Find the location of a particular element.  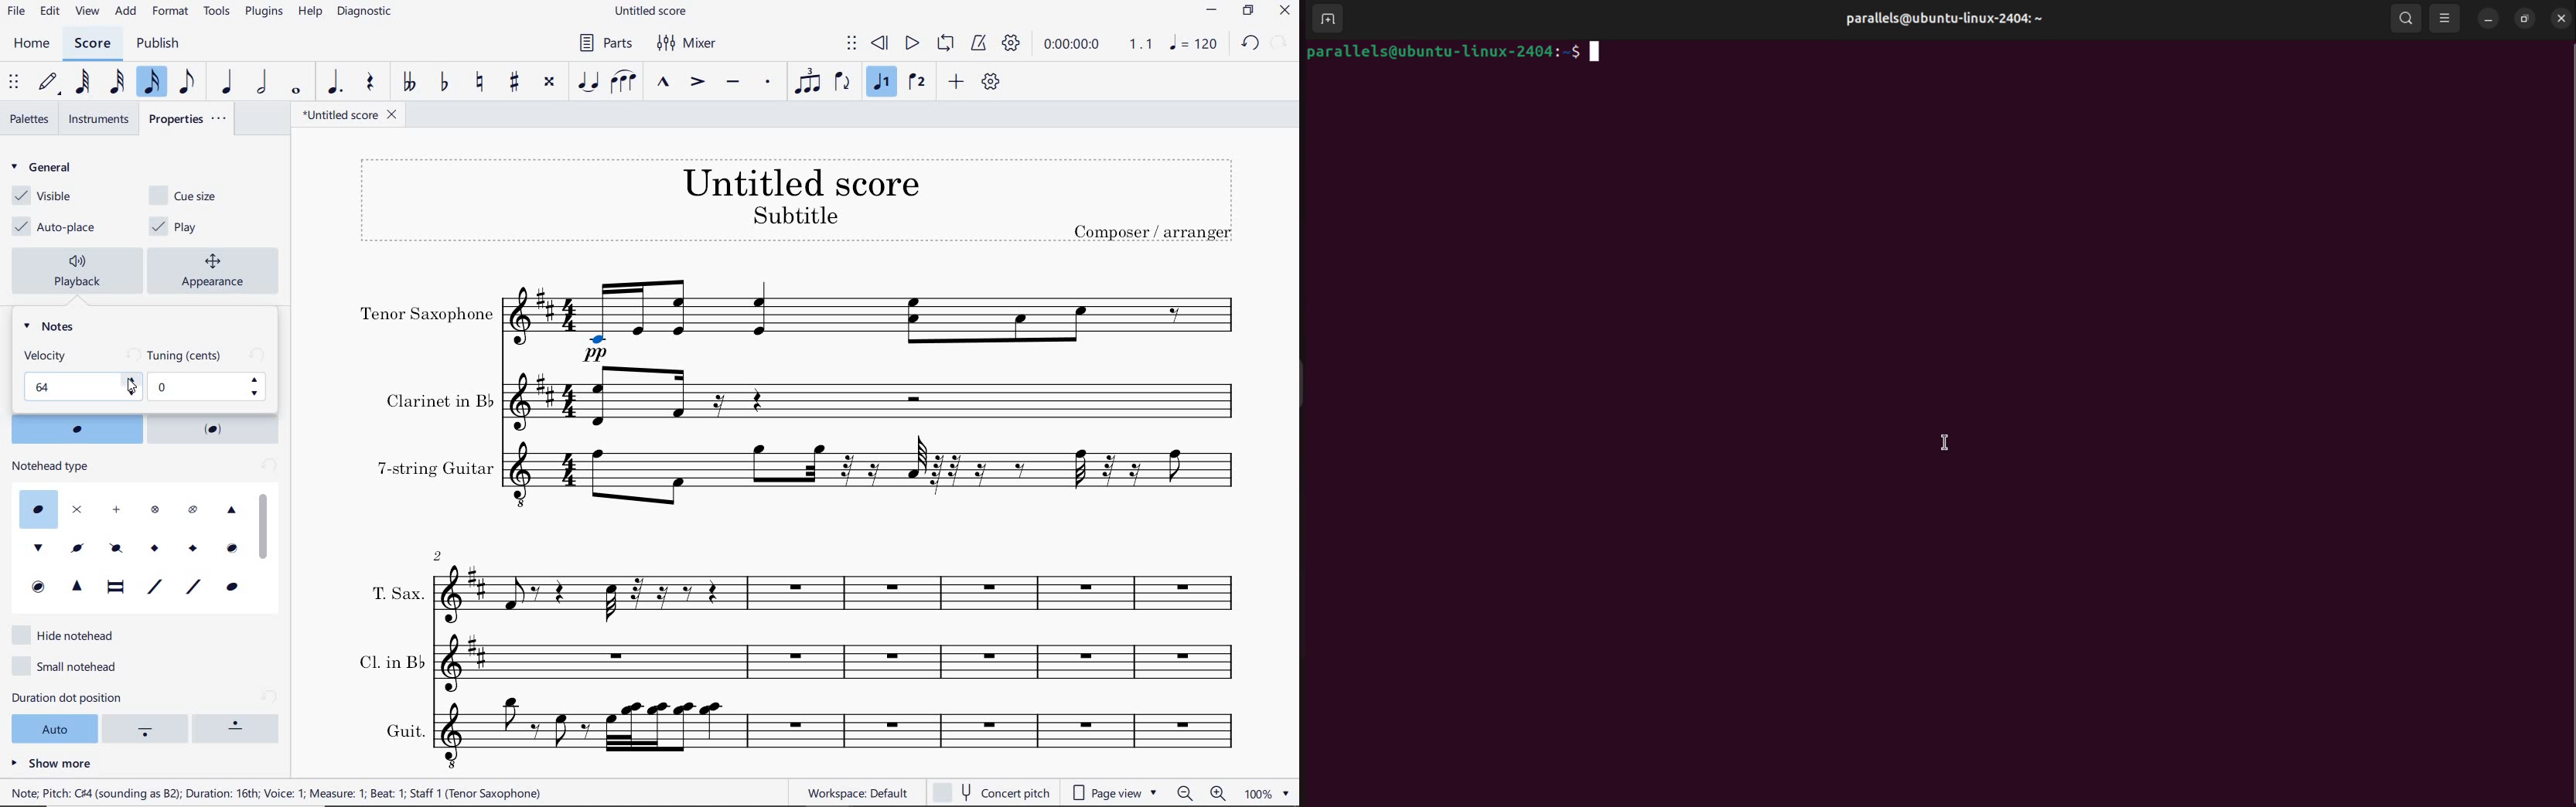

EIGHTH NOTE is located at coordinates (189, 84).